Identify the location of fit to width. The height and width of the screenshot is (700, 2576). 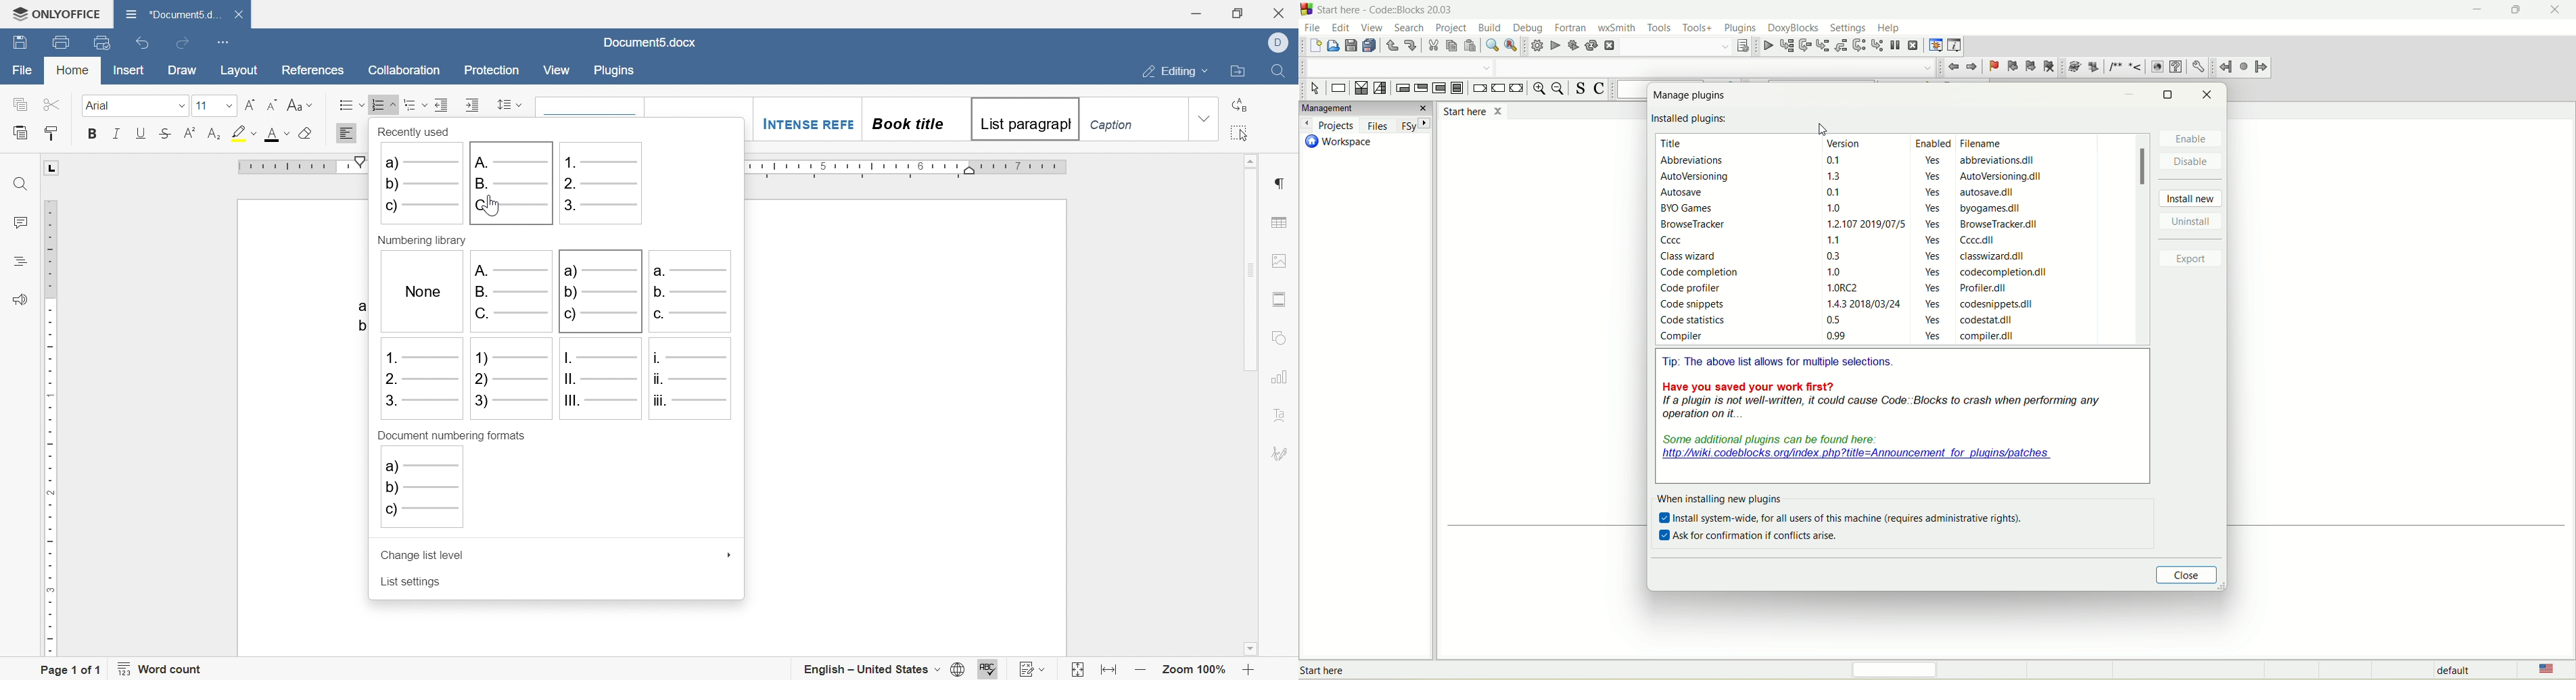
(1111, 671).